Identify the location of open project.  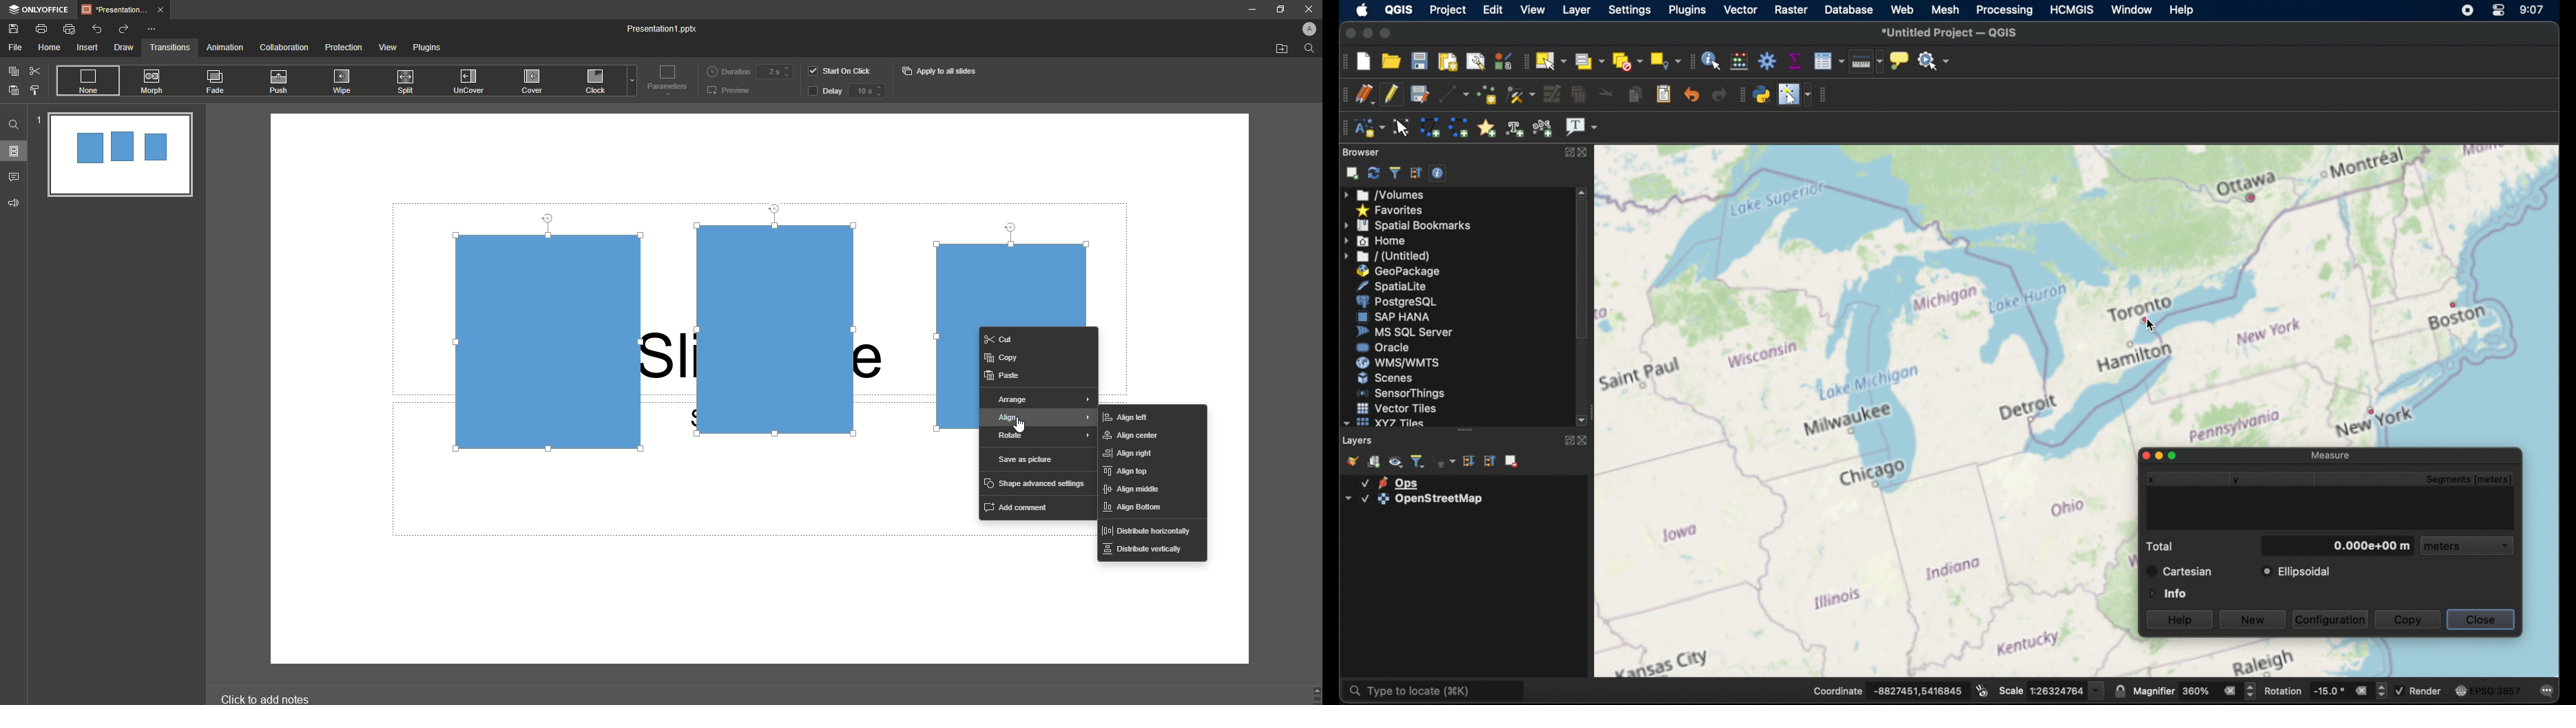
(1393, 61).